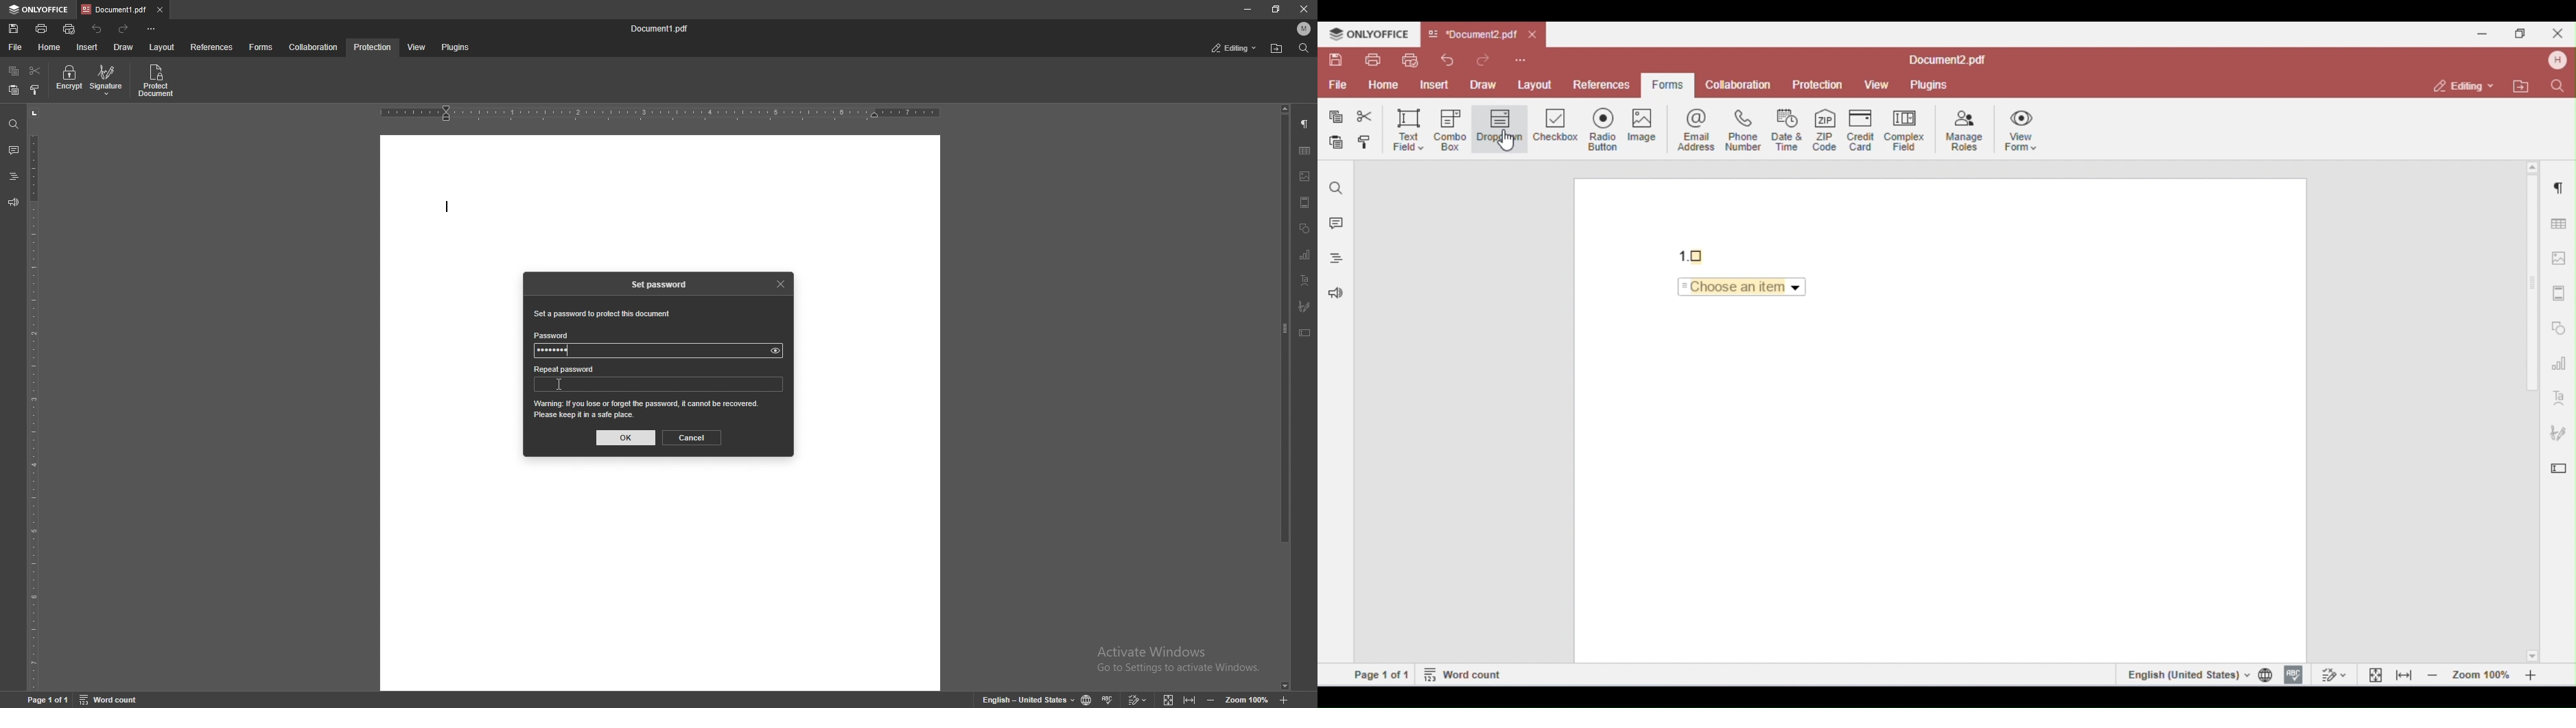 This screenshot has width=2576, height=728. What do you see at coordinates (115, 10) in the screenshot?
I see `tab` at bounding box center [115, 10].